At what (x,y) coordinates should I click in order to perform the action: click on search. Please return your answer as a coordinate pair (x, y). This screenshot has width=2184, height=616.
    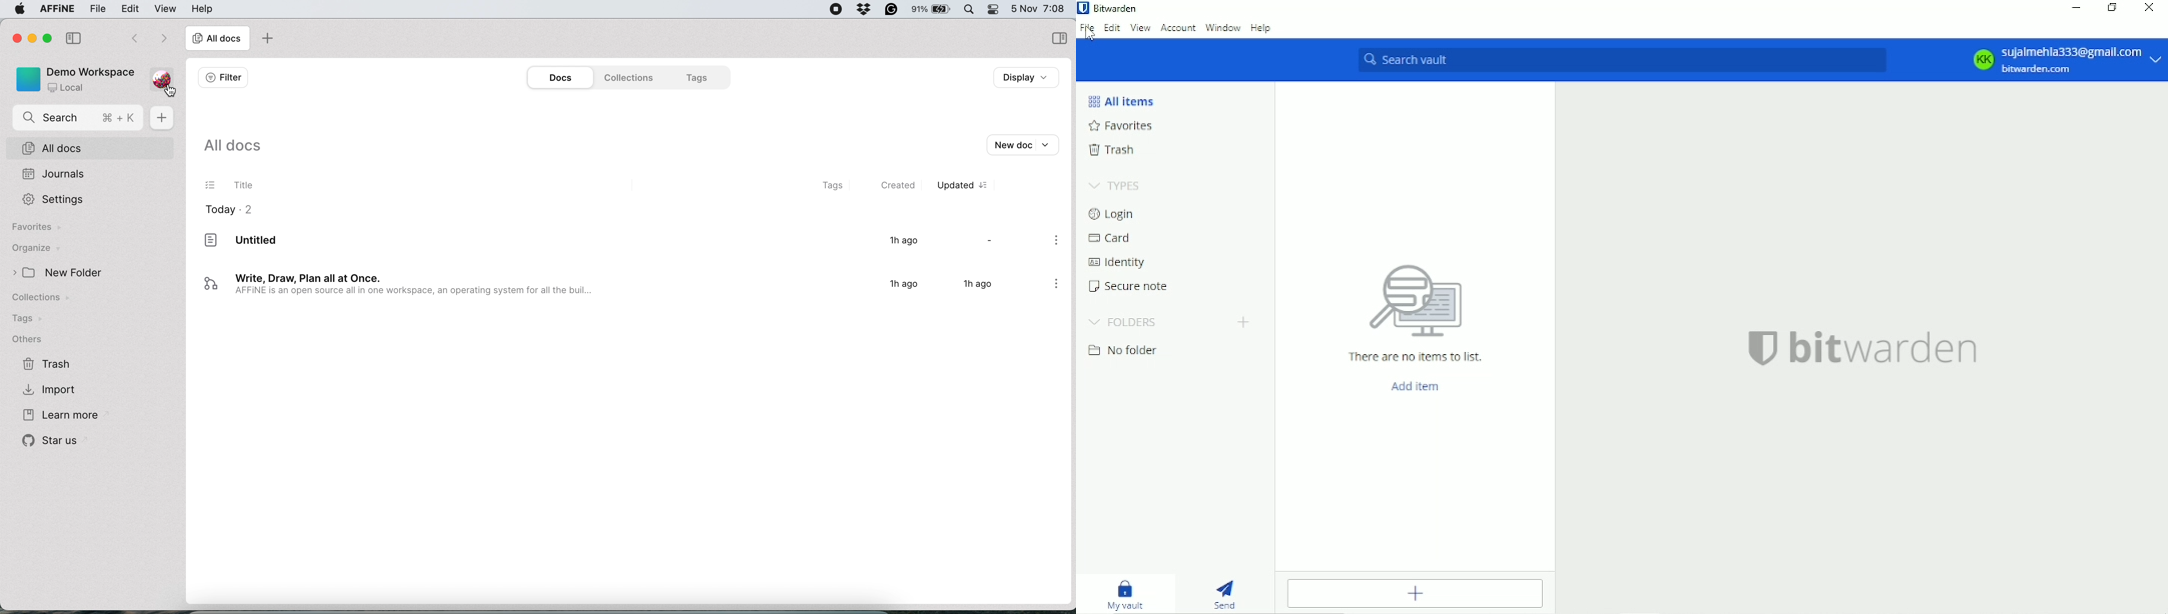
    Looking at the image, I should click on (79, 118).